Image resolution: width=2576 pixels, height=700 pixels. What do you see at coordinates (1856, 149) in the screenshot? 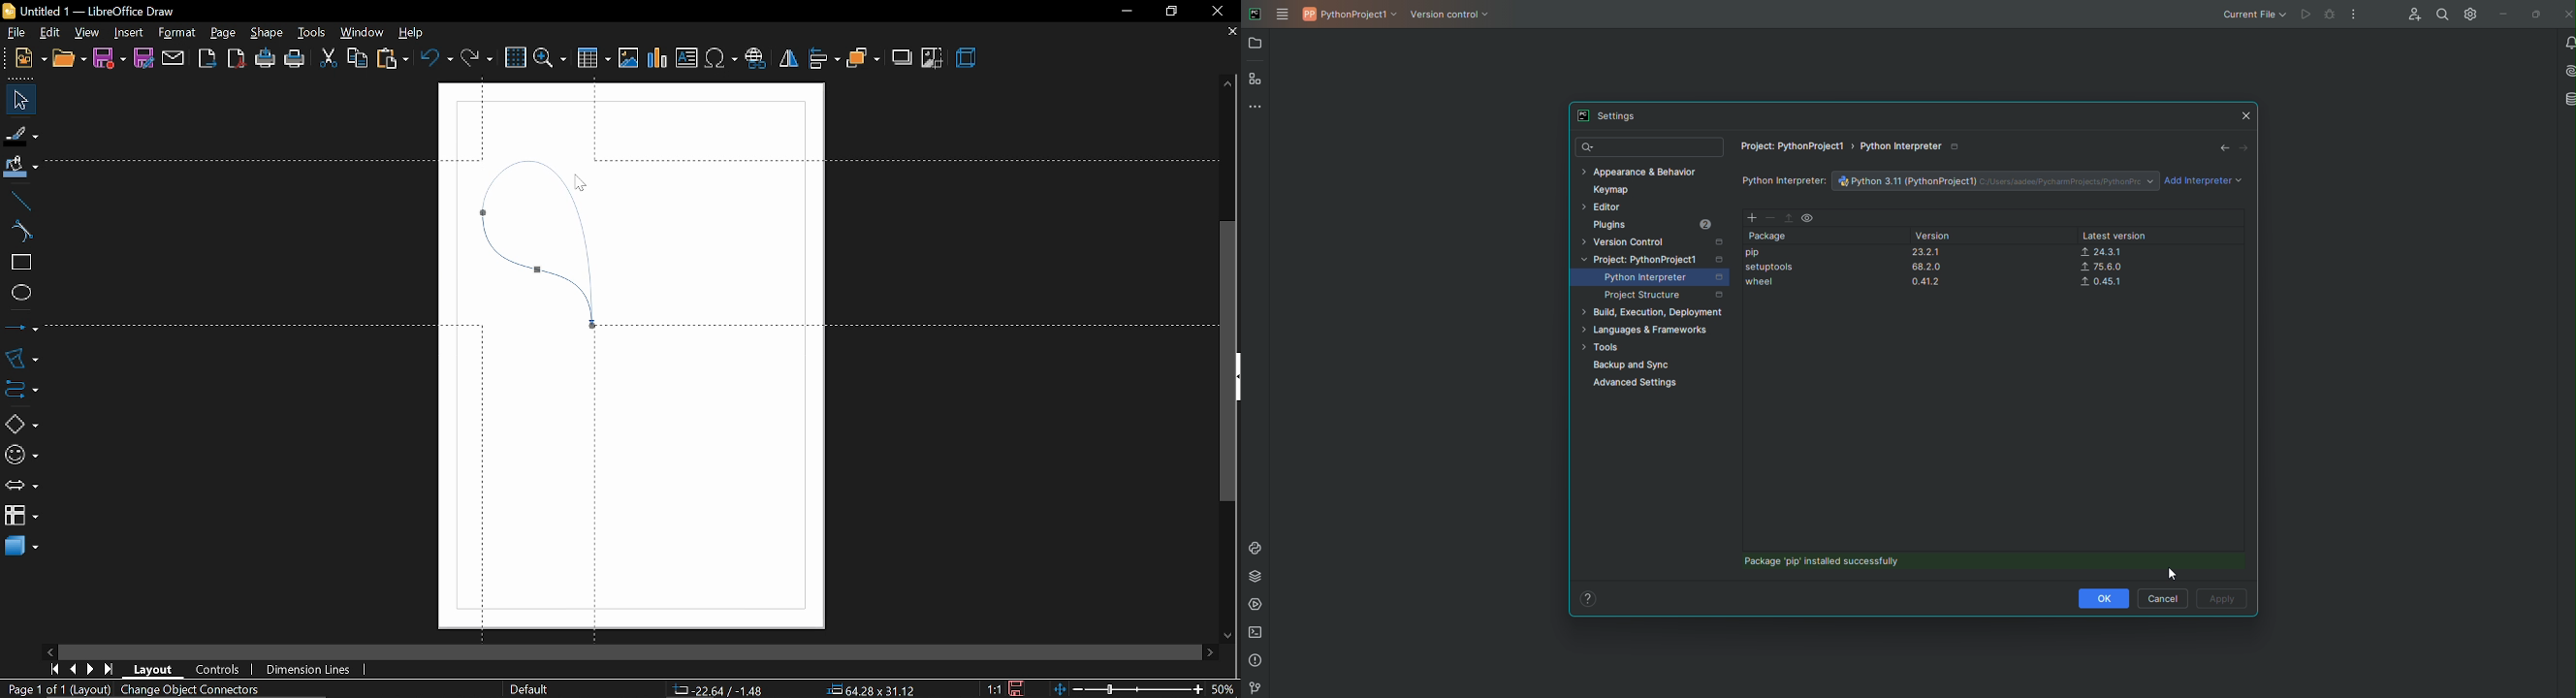
I see `File path` at bounding box center [1856, 149].